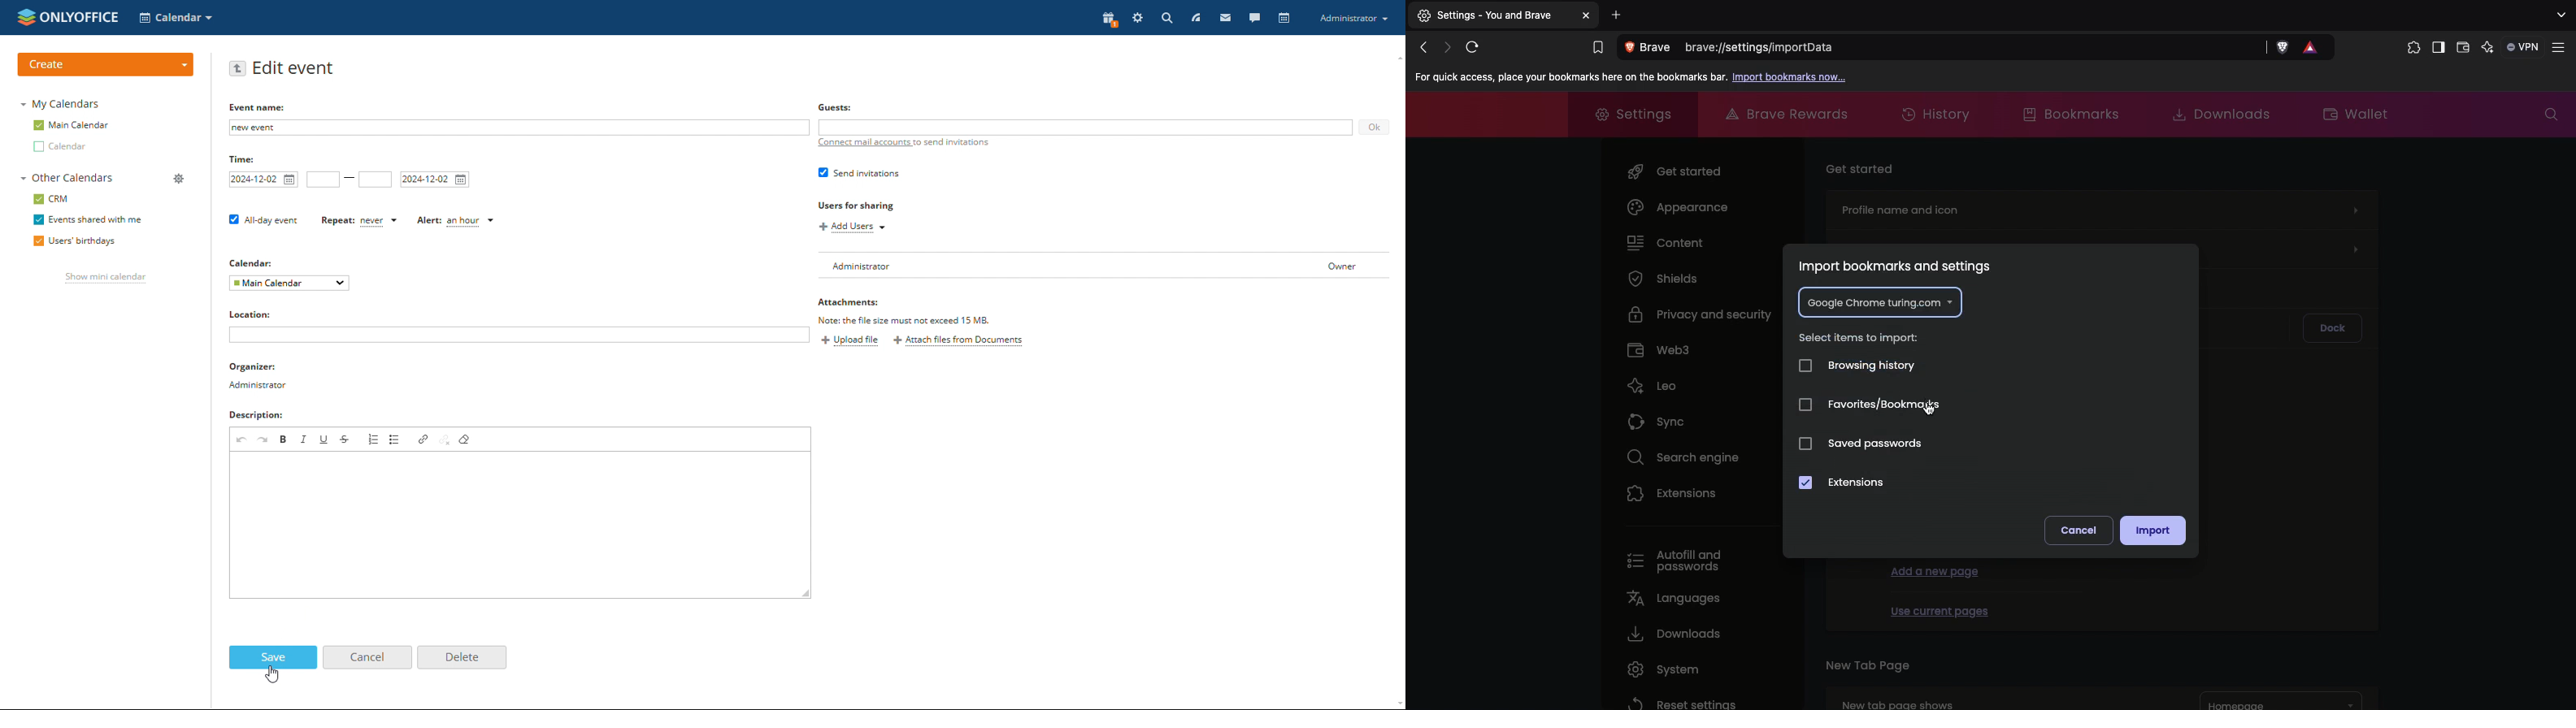 The height and width of the screenshot is (728, 2576). What do you see at coordinates (262, 438) in the screenshot?
I see `redo` at bounding box center [262, 438].